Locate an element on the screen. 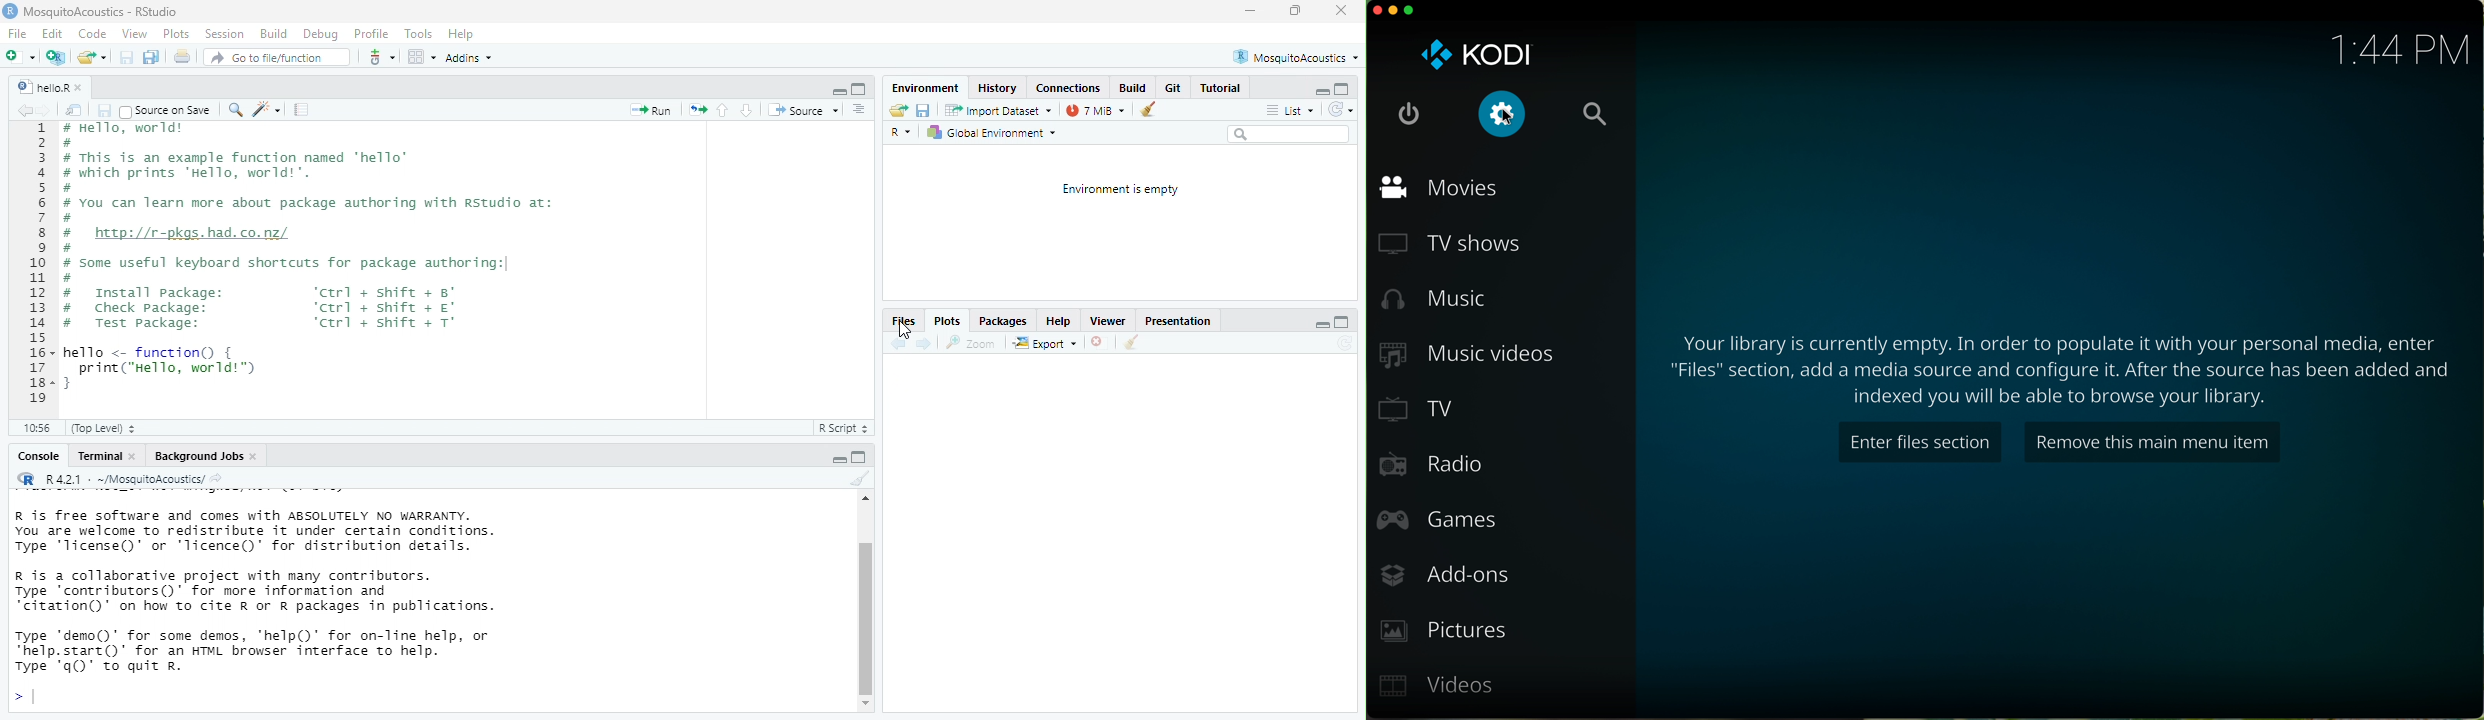 The image size is (2492, 728). maka Bel
 #

 # This is an example function named ‘hello’

 # which prints ‘Hello, world!".

5 #

5 # You can learn more about package authoring with Rstudio at:
a

3 #  http://r-pkgs.had.co.nz/

) #

) # some useful keyboard shortcuts for package authoring:|

Lo.

 # Install package: ‘ctrl + shift + 8’

3 # Check package: ‘ctrl + shift + €'

 # Test package: ‘ctrl + shift + T°

]

5+ hello <- function() {

~~ print("Hello, world!™)

3+} is located at coordinates (339, 258).